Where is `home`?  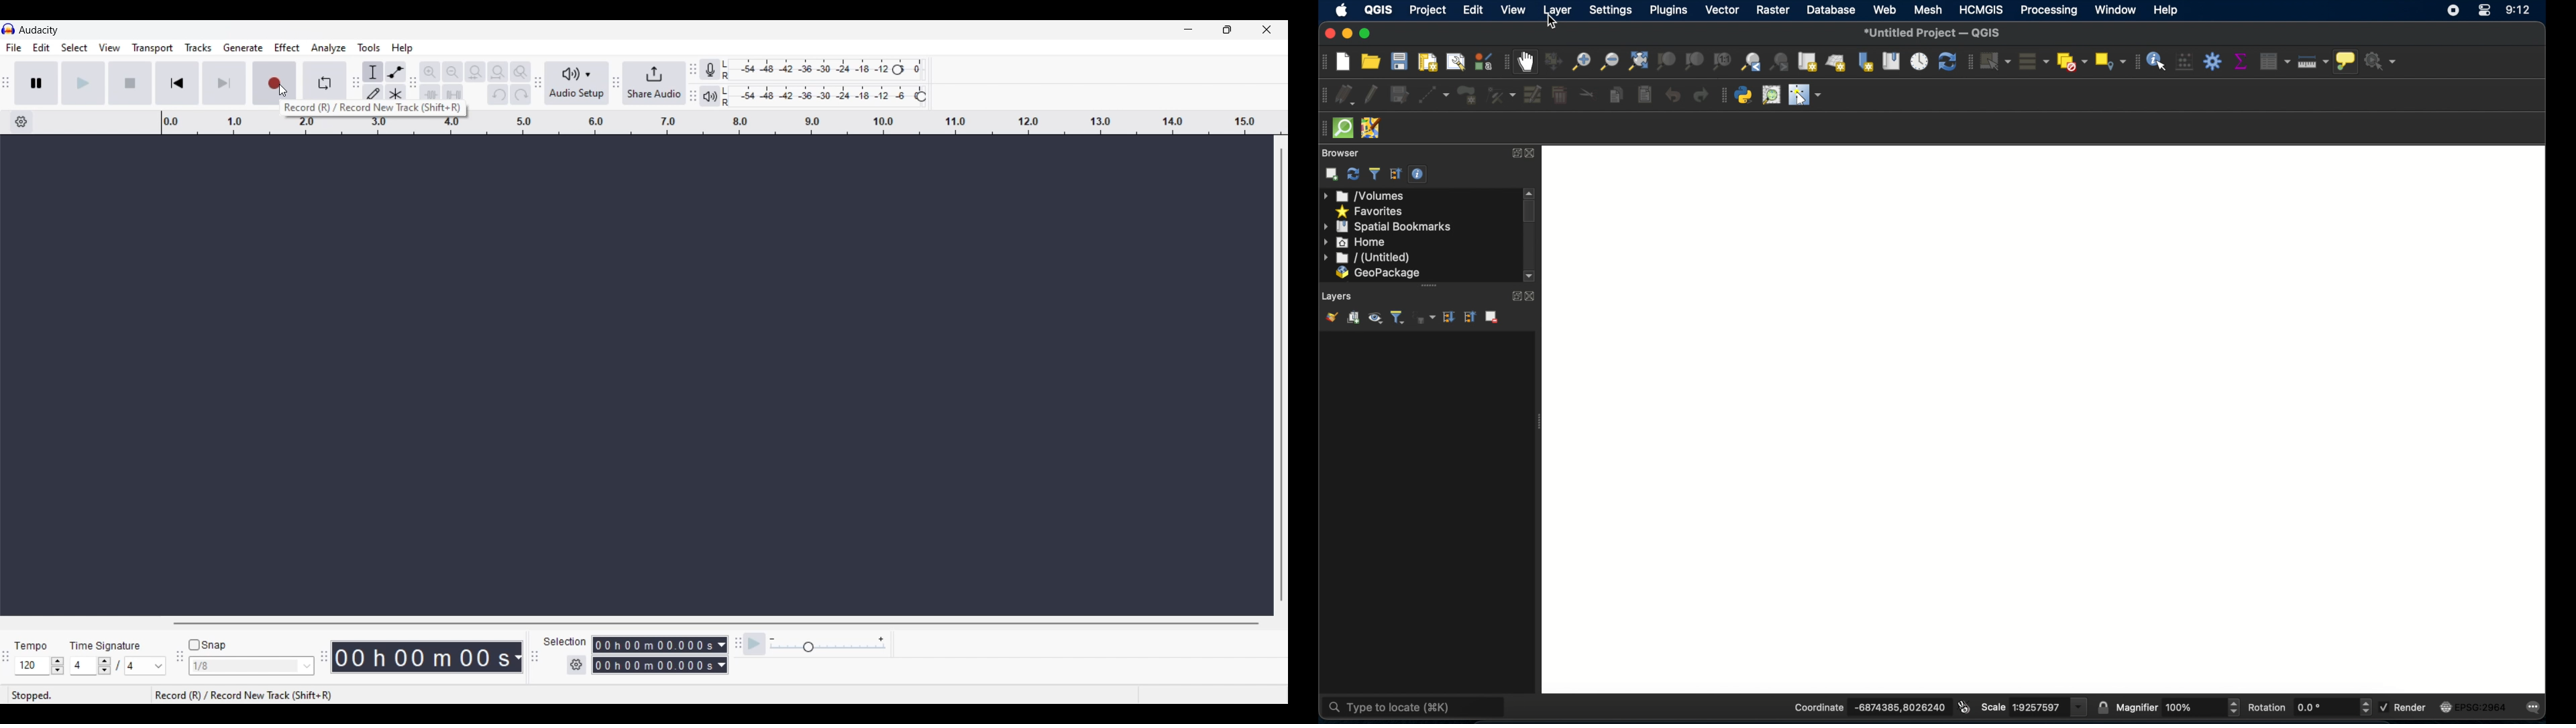 home is located at coordinates (1356, 242).